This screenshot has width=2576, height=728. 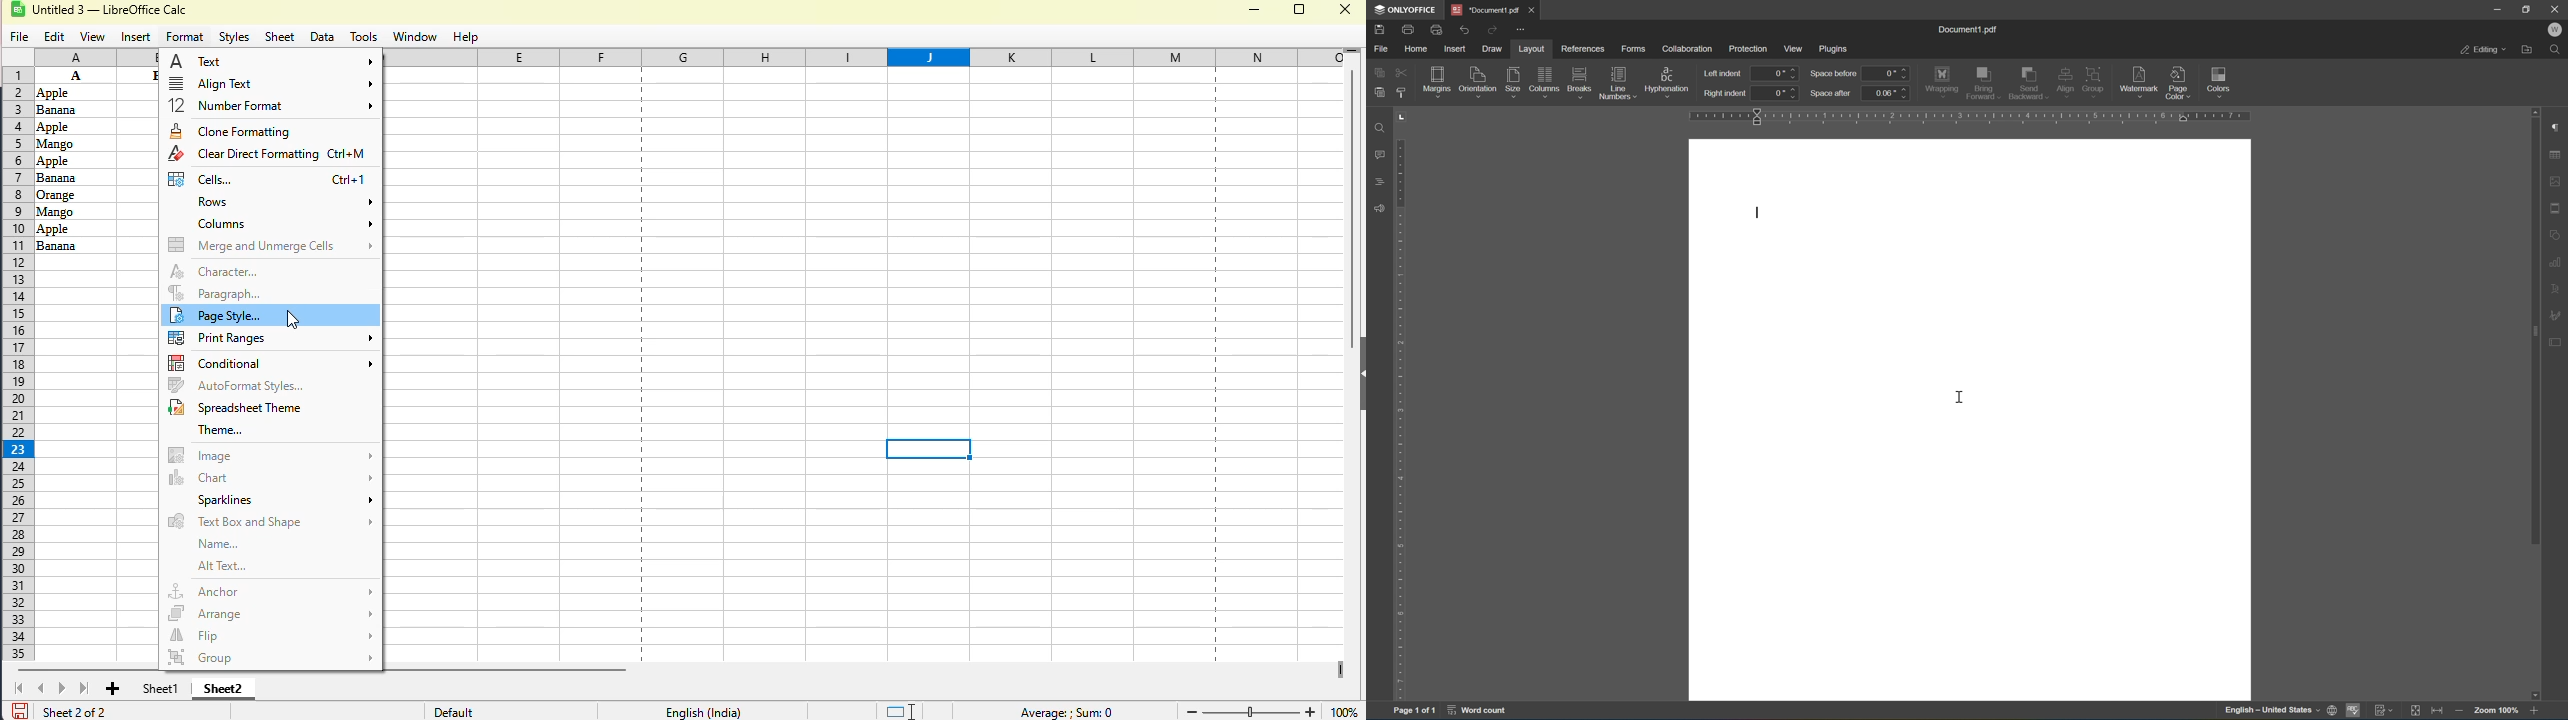 What do you see at coordinates (1401, 73) in the screenshot?
I see `field` at bounding box center [1401, 73].